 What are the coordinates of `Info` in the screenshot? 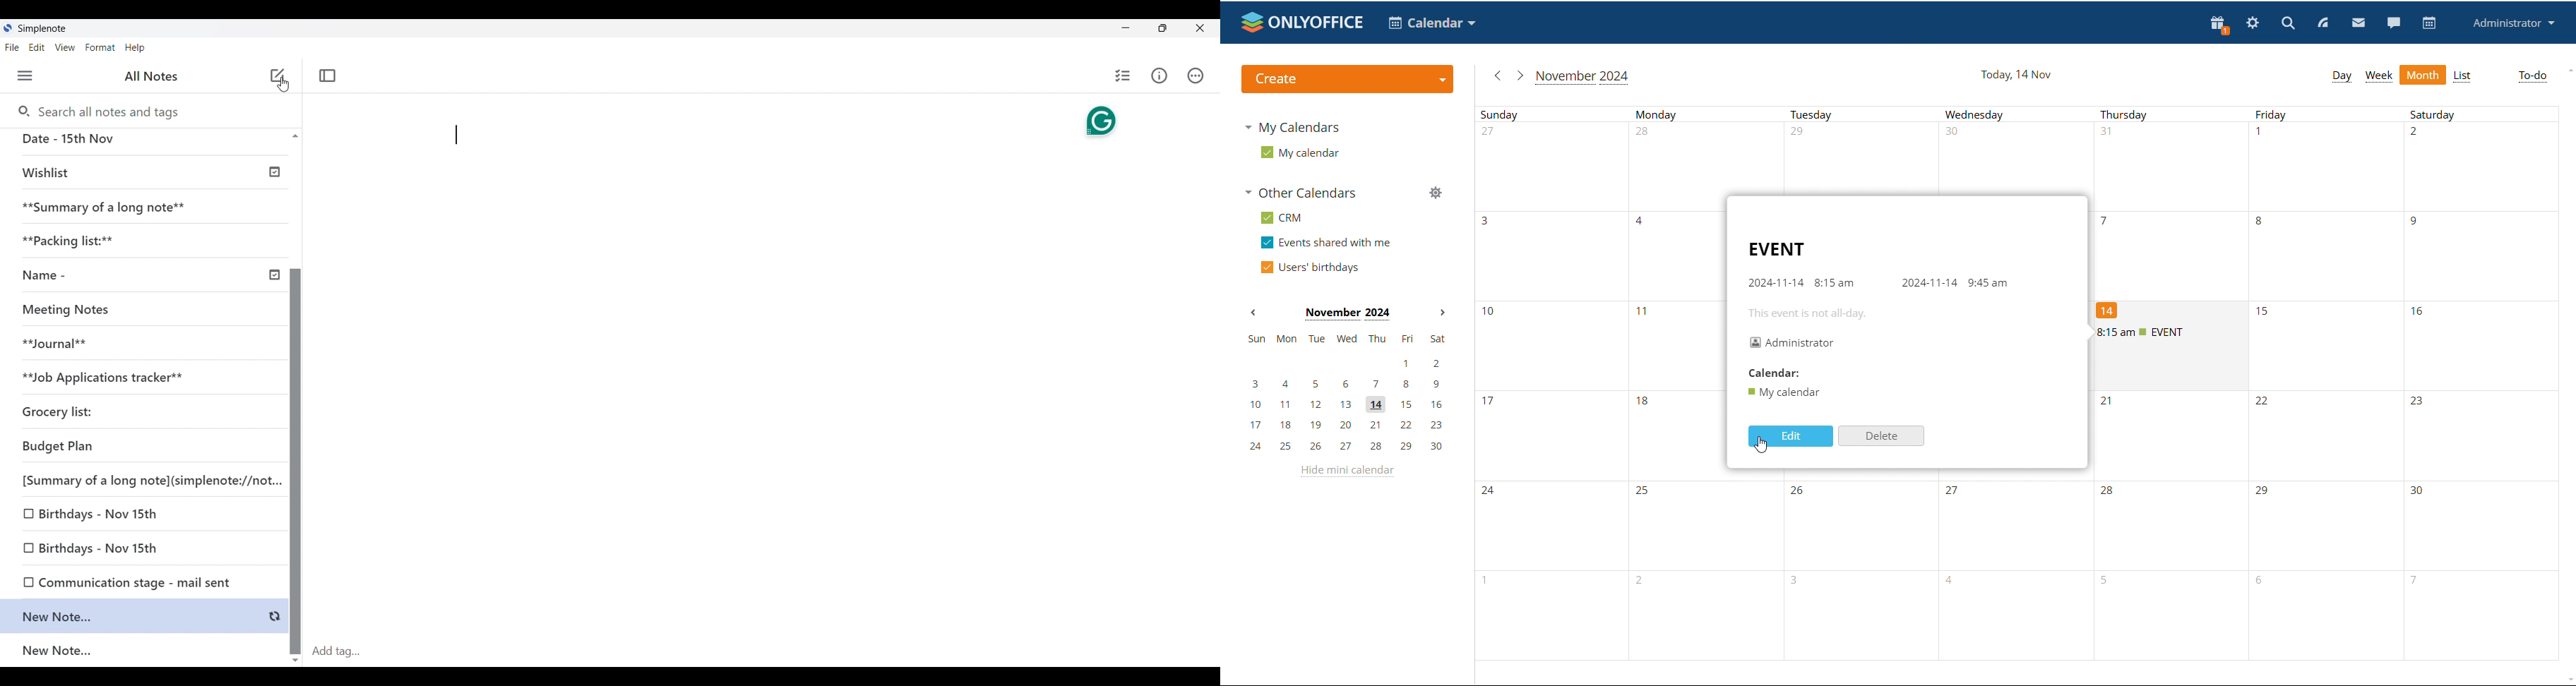 It's located at (1159, 76).